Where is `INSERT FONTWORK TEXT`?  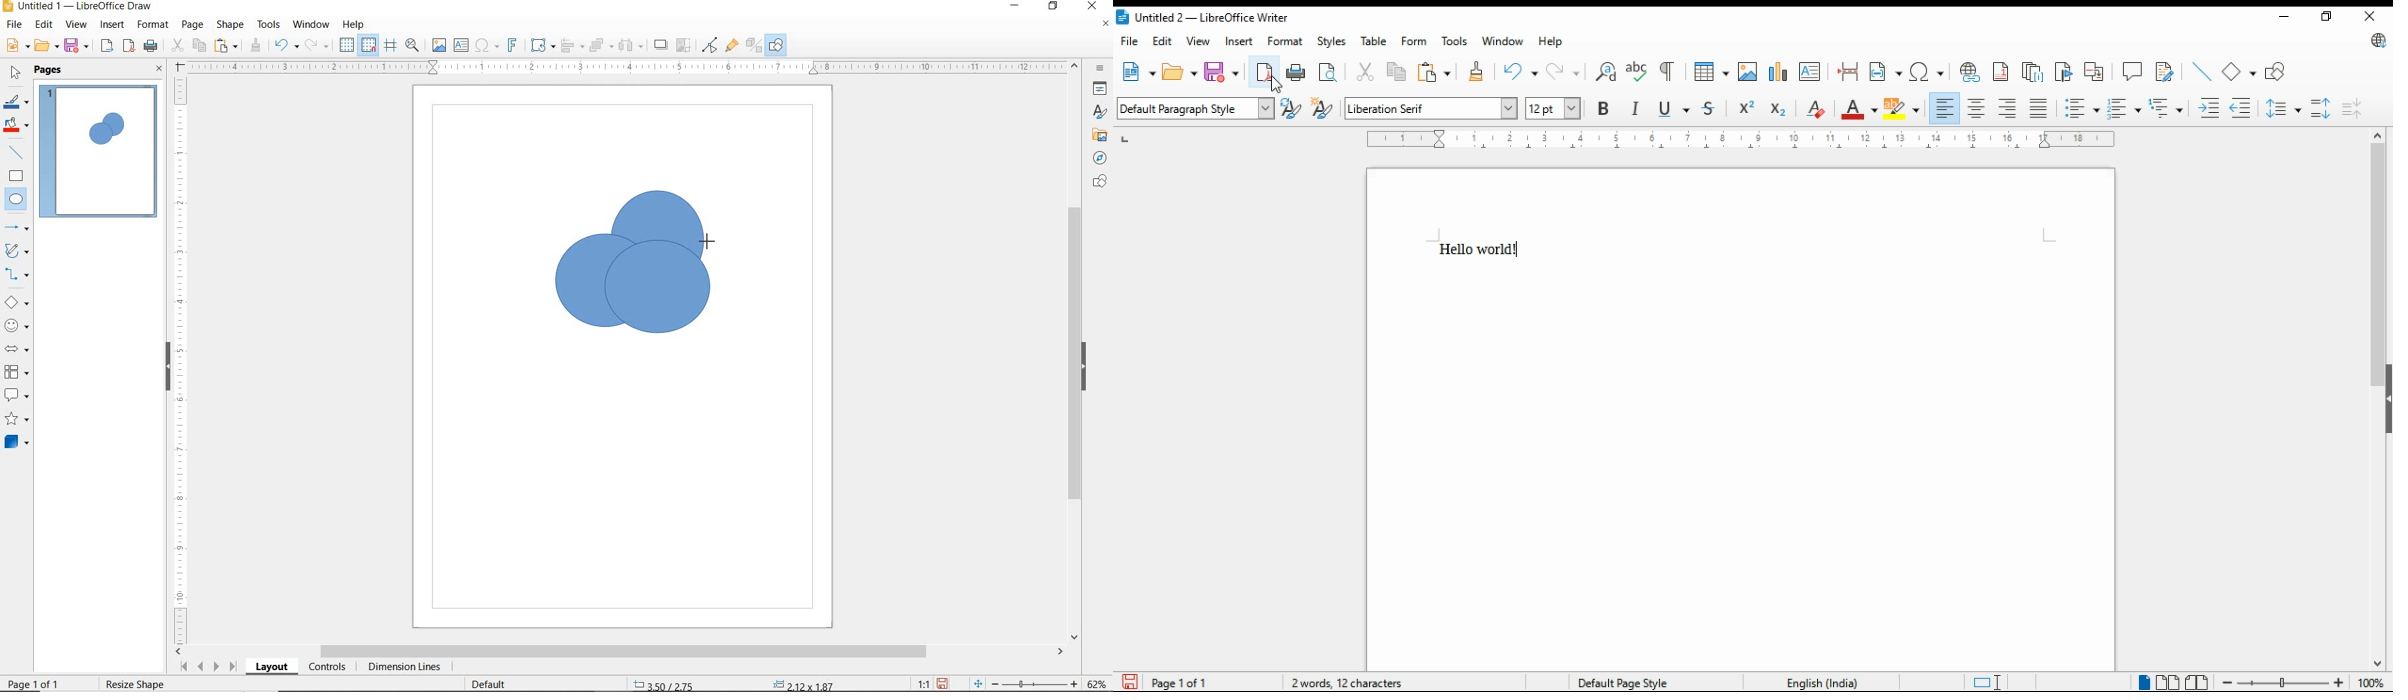 INSERT FONTWORK TEXT is located at coordinates (511, 45).